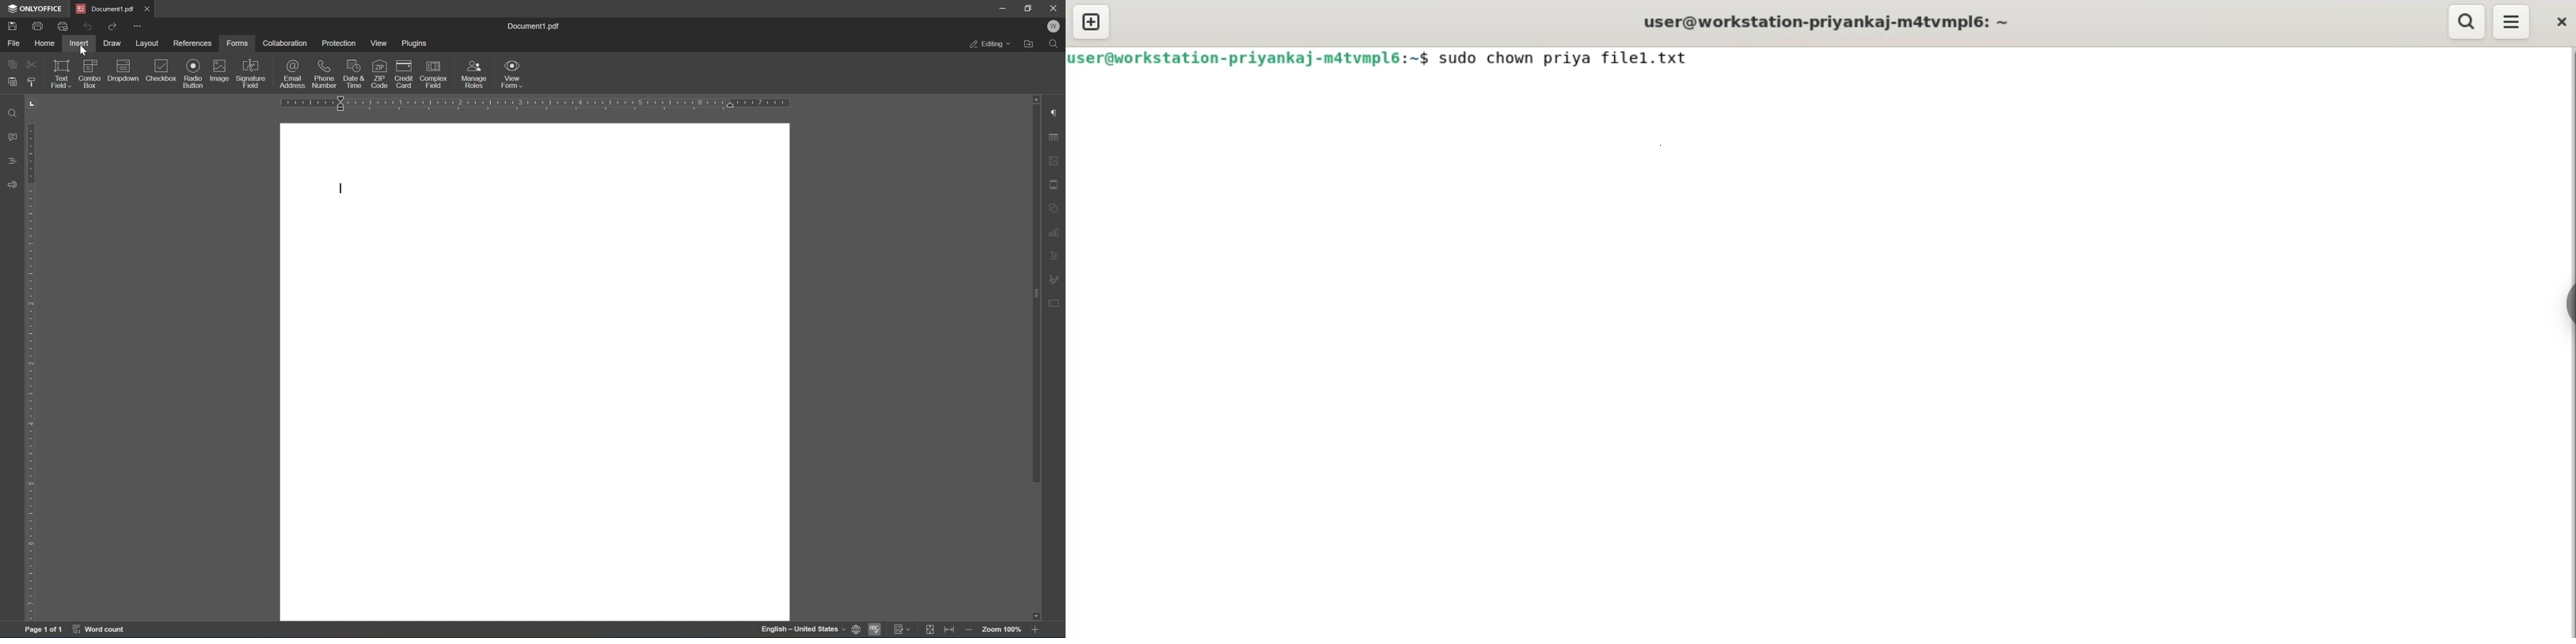  Describe the element at coordinates (1056, 45) in the screenshot. I see `find` at that location.